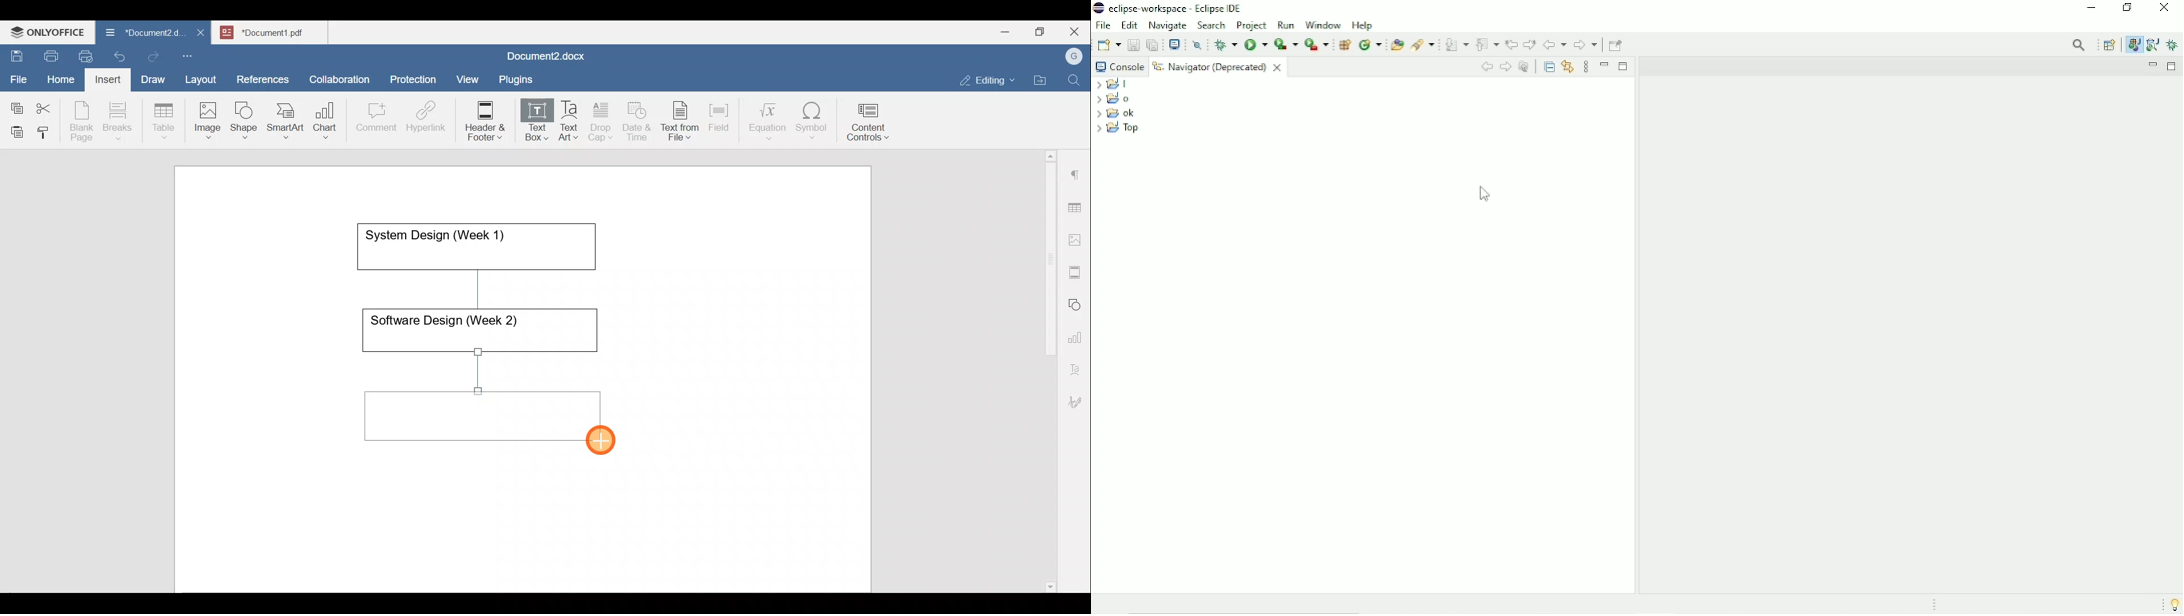 The height and width of the screenshot is (616, 2184). Describe the element at coordinates (529, 122) in the screenshot. I see `Text box` at that location.